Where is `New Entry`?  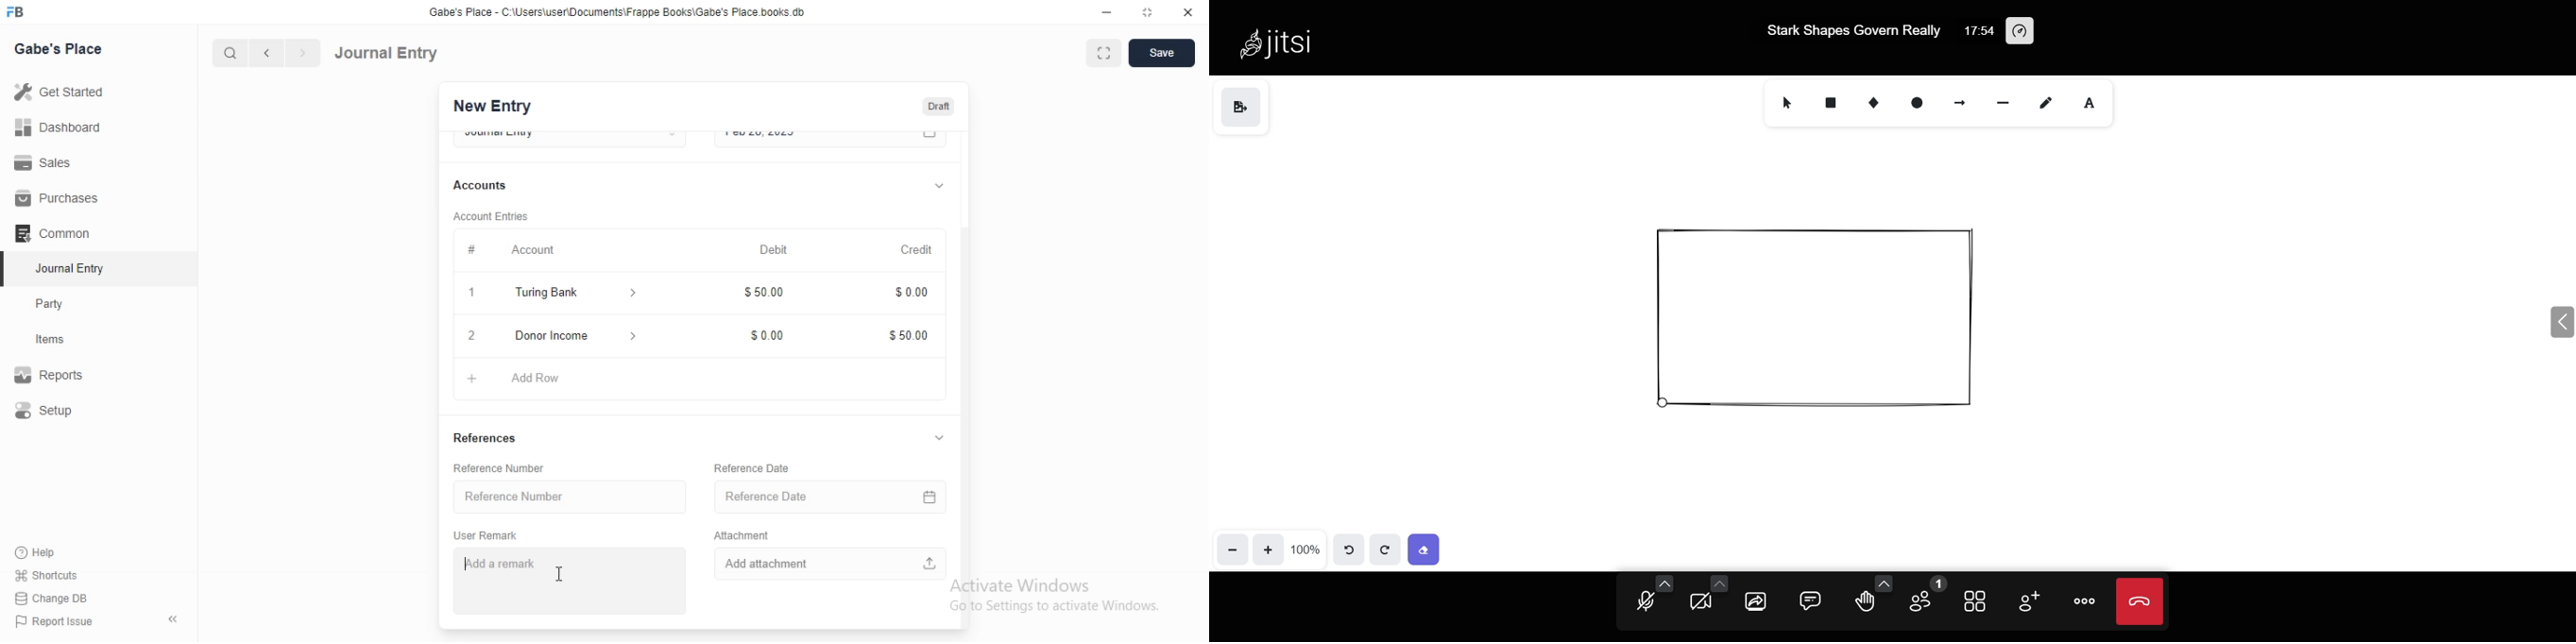 New Entry is located at coordinates (490, 107).